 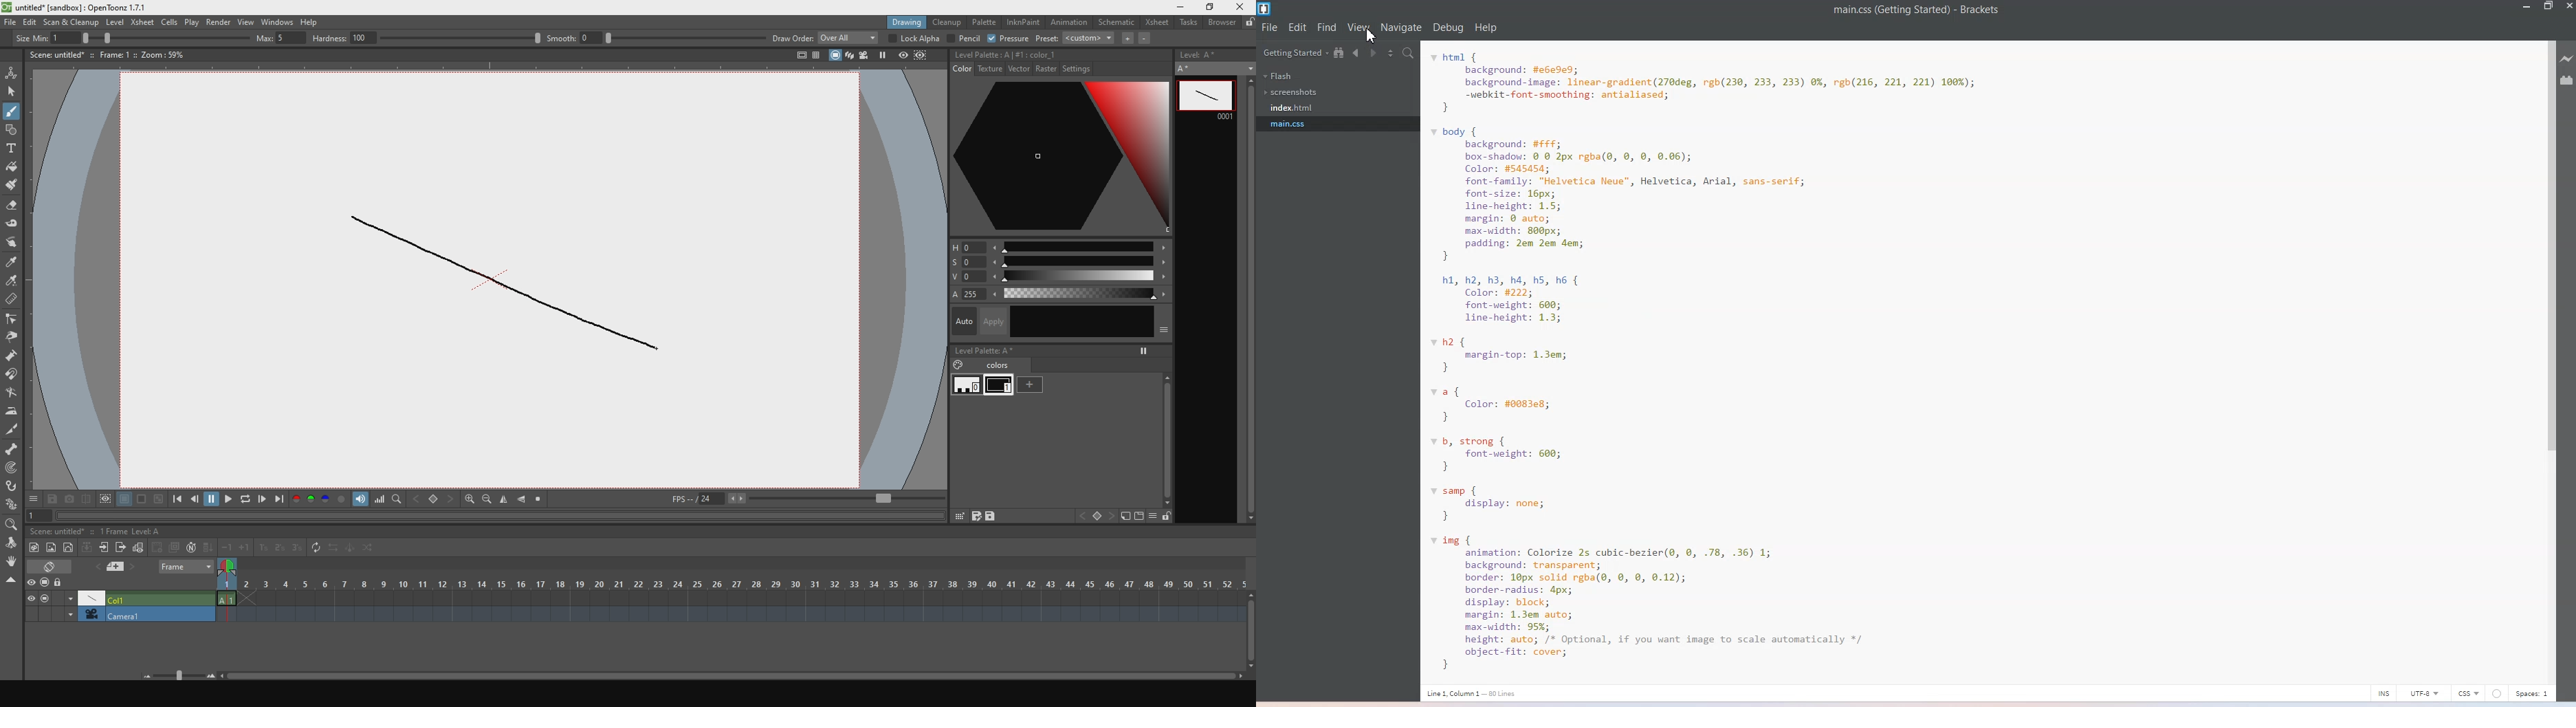 I want to click on Find in files, so click(x=1409, y=54).